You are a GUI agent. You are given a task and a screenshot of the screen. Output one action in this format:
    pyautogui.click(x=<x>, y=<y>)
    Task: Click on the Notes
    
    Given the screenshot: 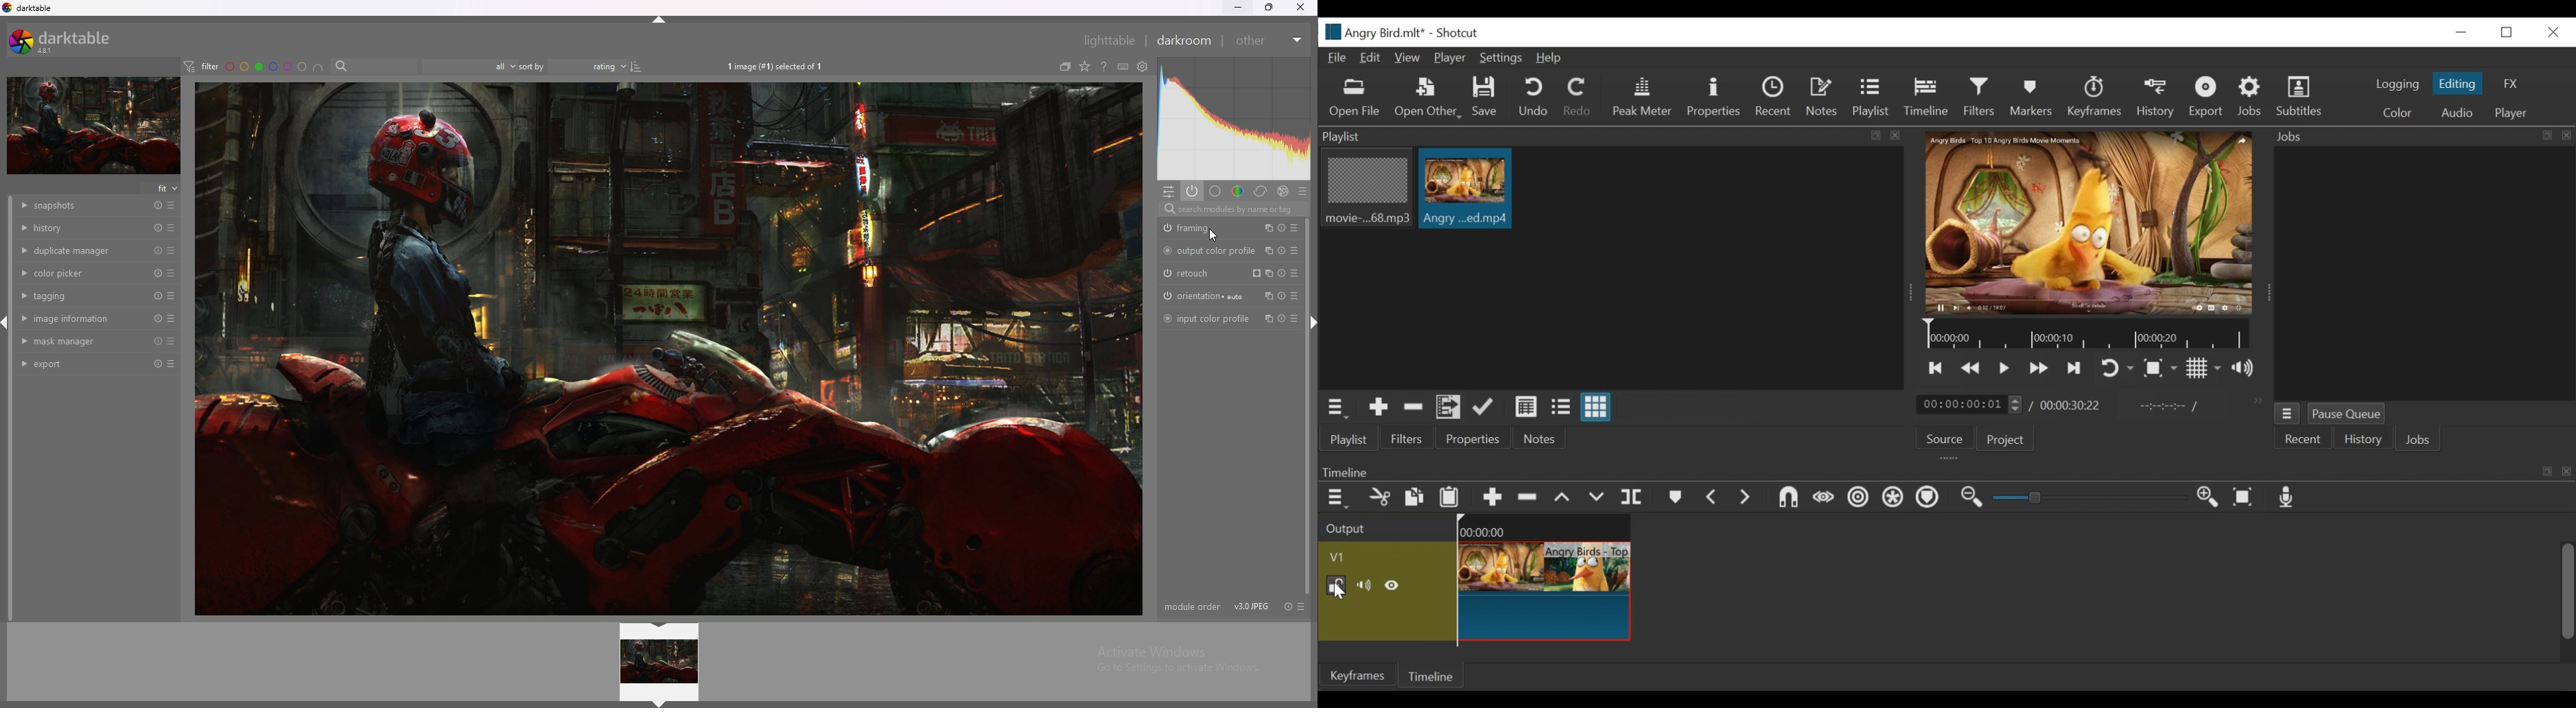 What is the action you would take?
    pyautogui.click(x=1537, y=439)
    